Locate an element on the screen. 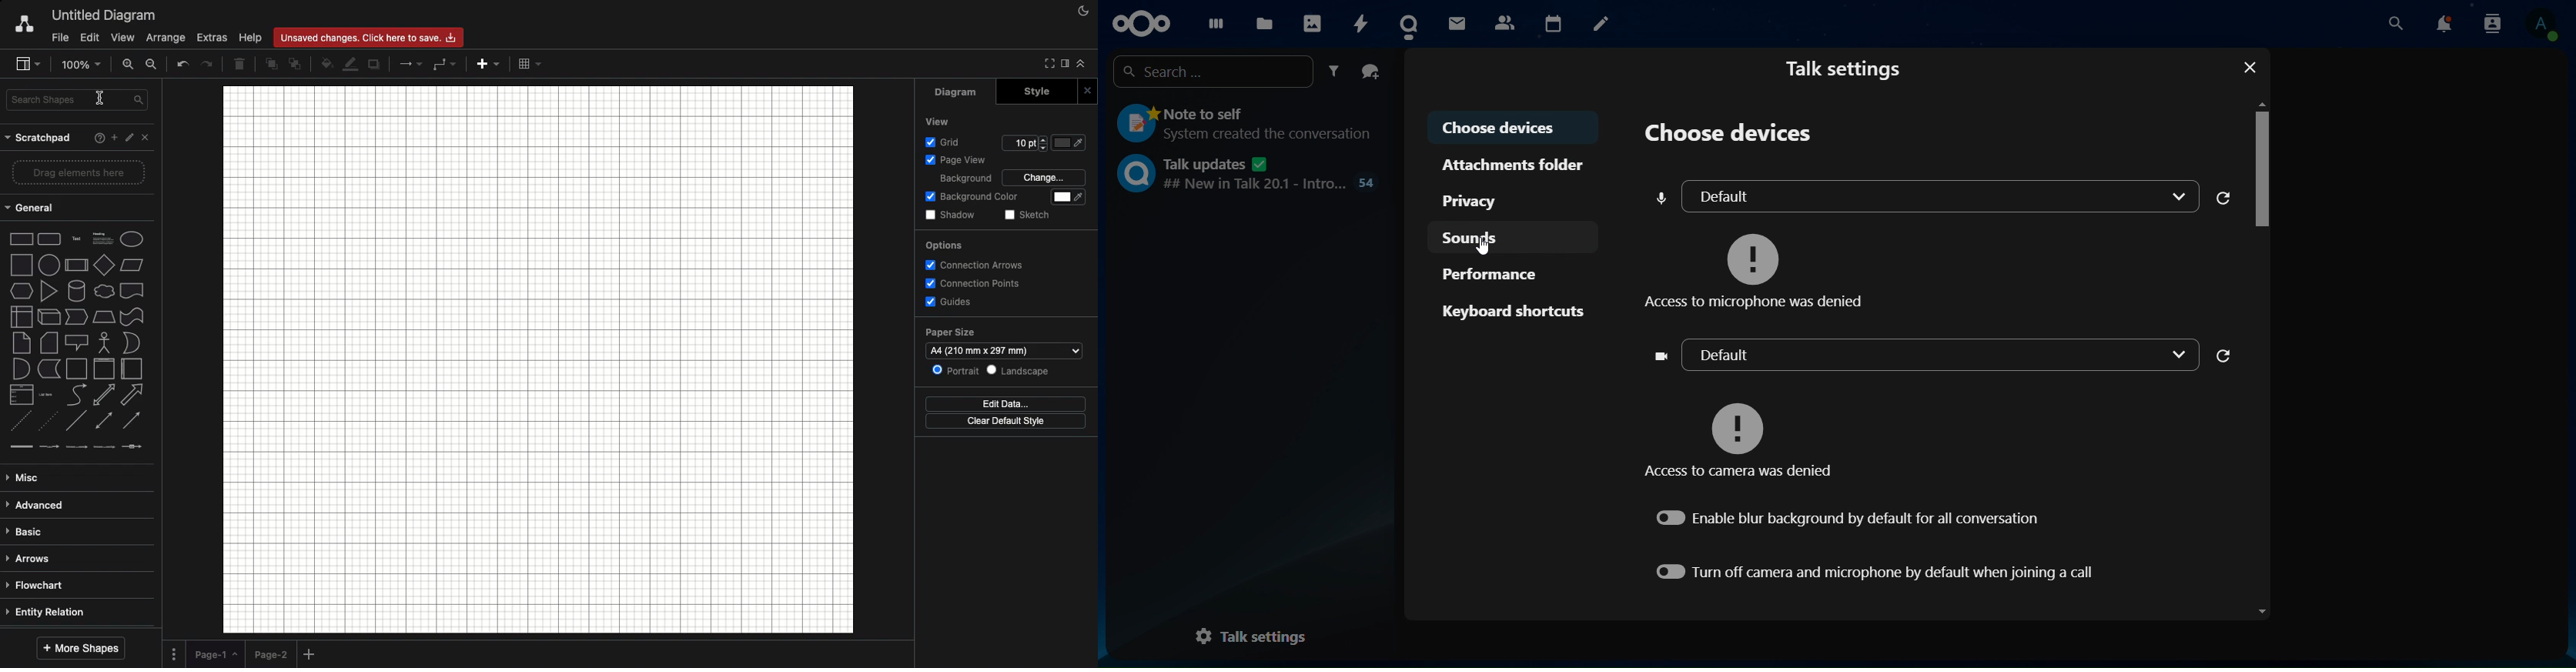 The height and width of the screenshot is (672, 2576). contacts is located at coordinates (1503, 22).